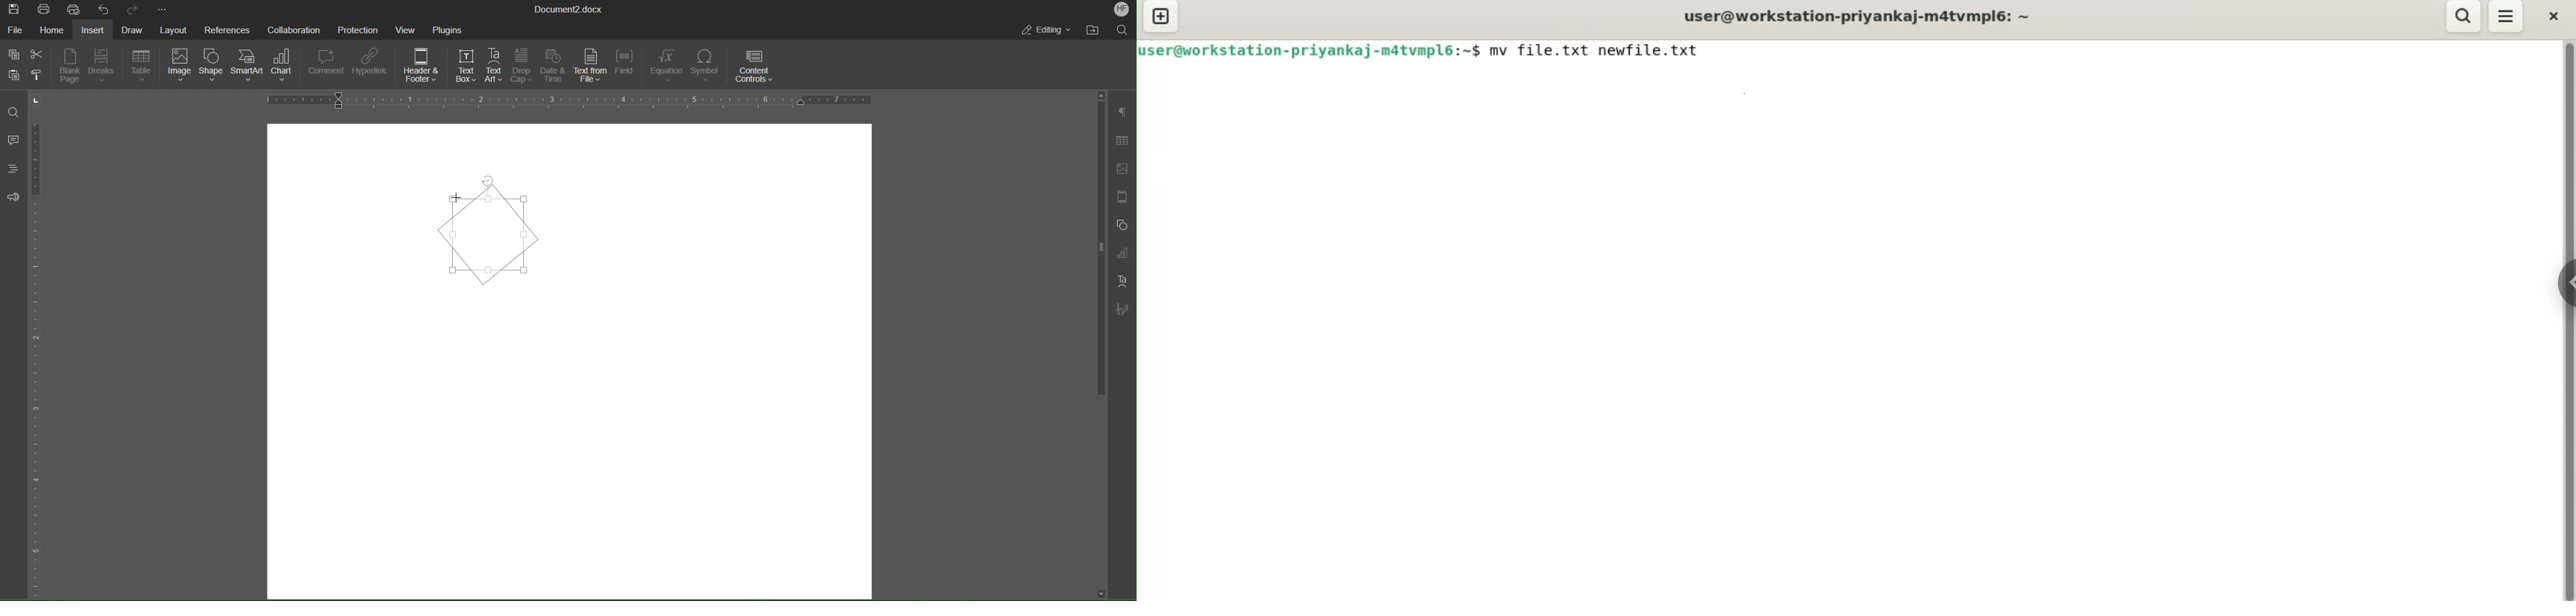  I want to click on Search, so click(1123, 30).